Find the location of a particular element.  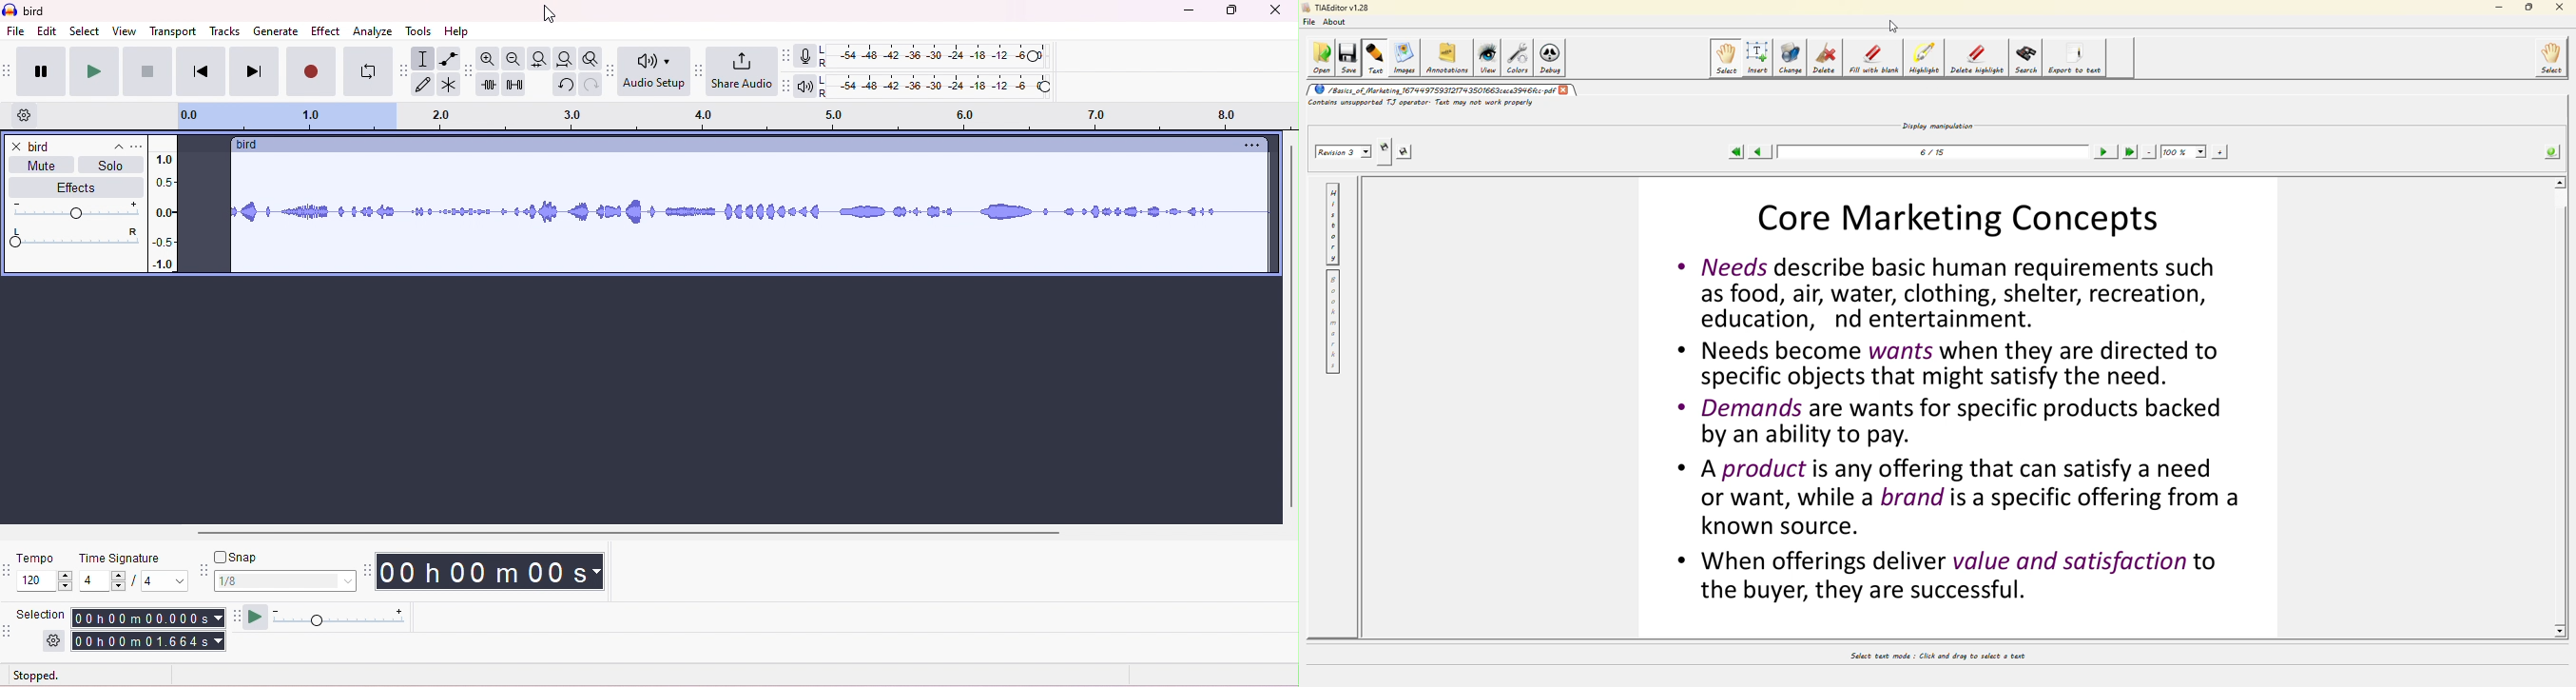

snap tool bar is located at coordinates (203, 568).